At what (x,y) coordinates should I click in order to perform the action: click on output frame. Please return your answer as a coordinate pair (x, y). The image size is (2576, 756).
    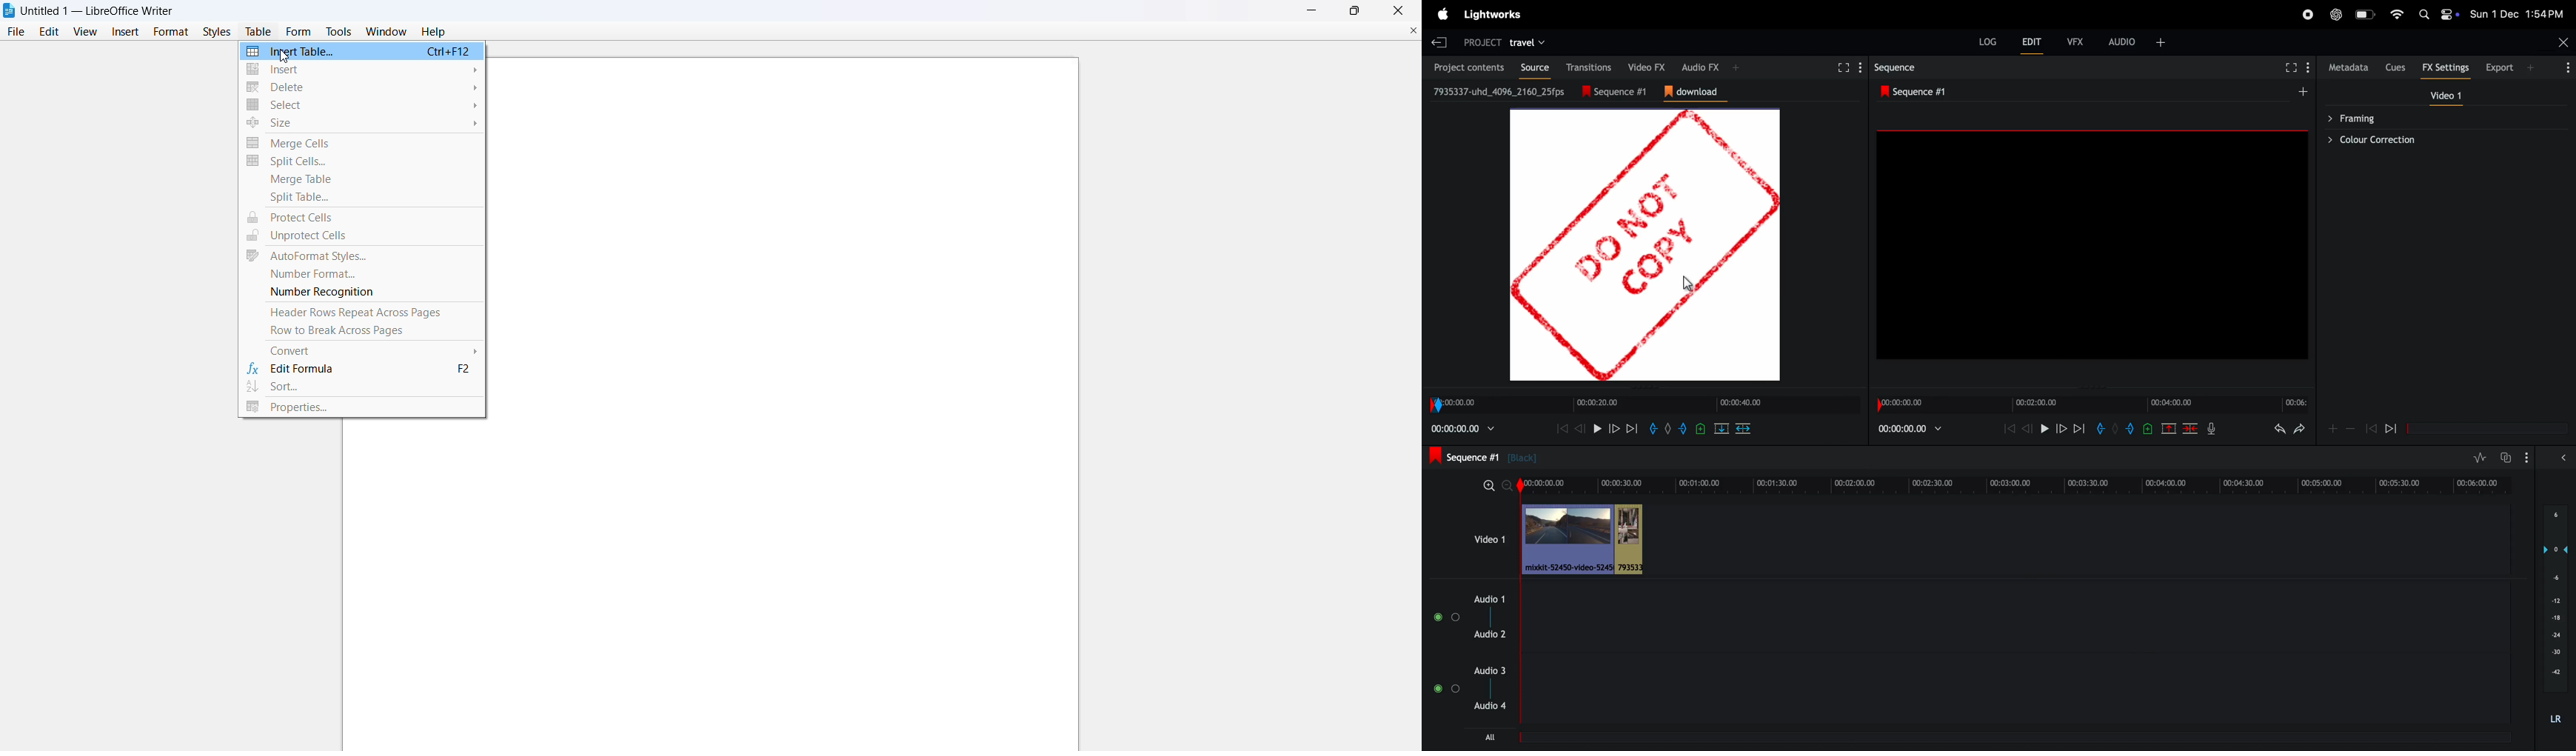
    Looking at the image, I should click on (2092, 244).